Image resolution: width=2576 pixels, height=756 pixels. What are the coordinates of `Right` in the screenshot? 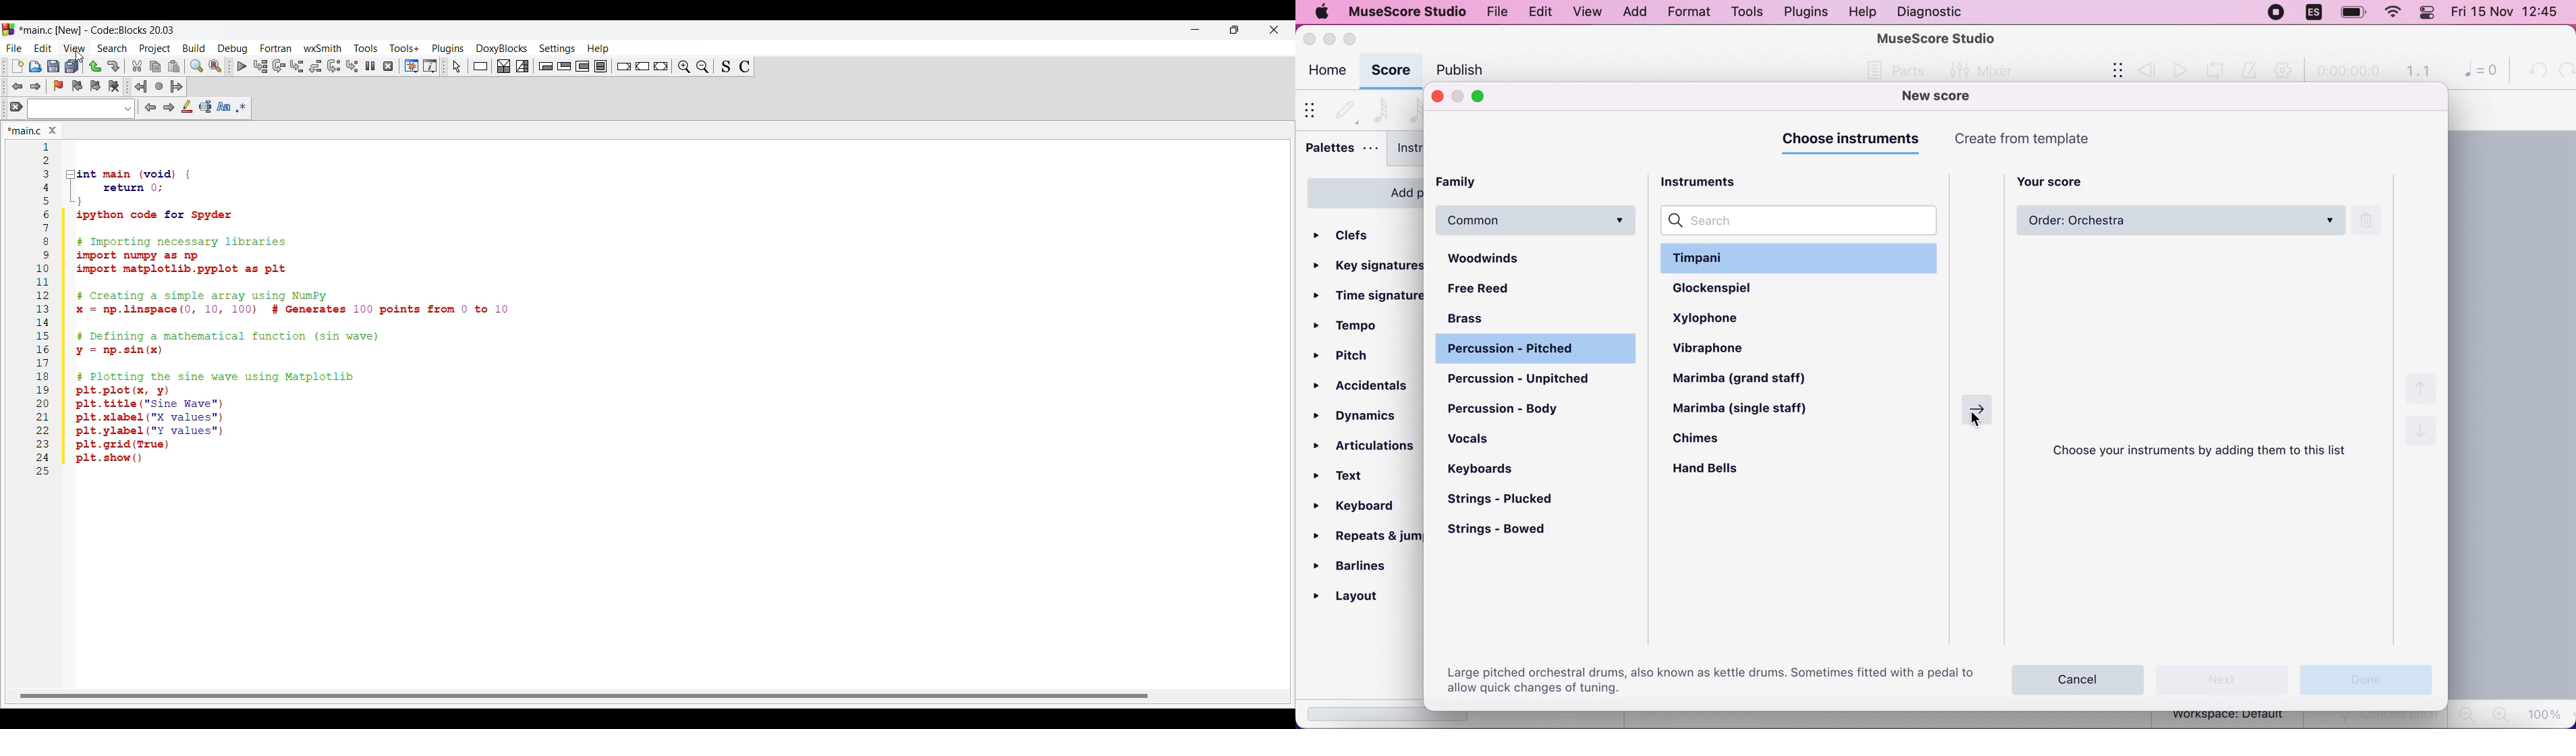 It's located at (1974, 407).